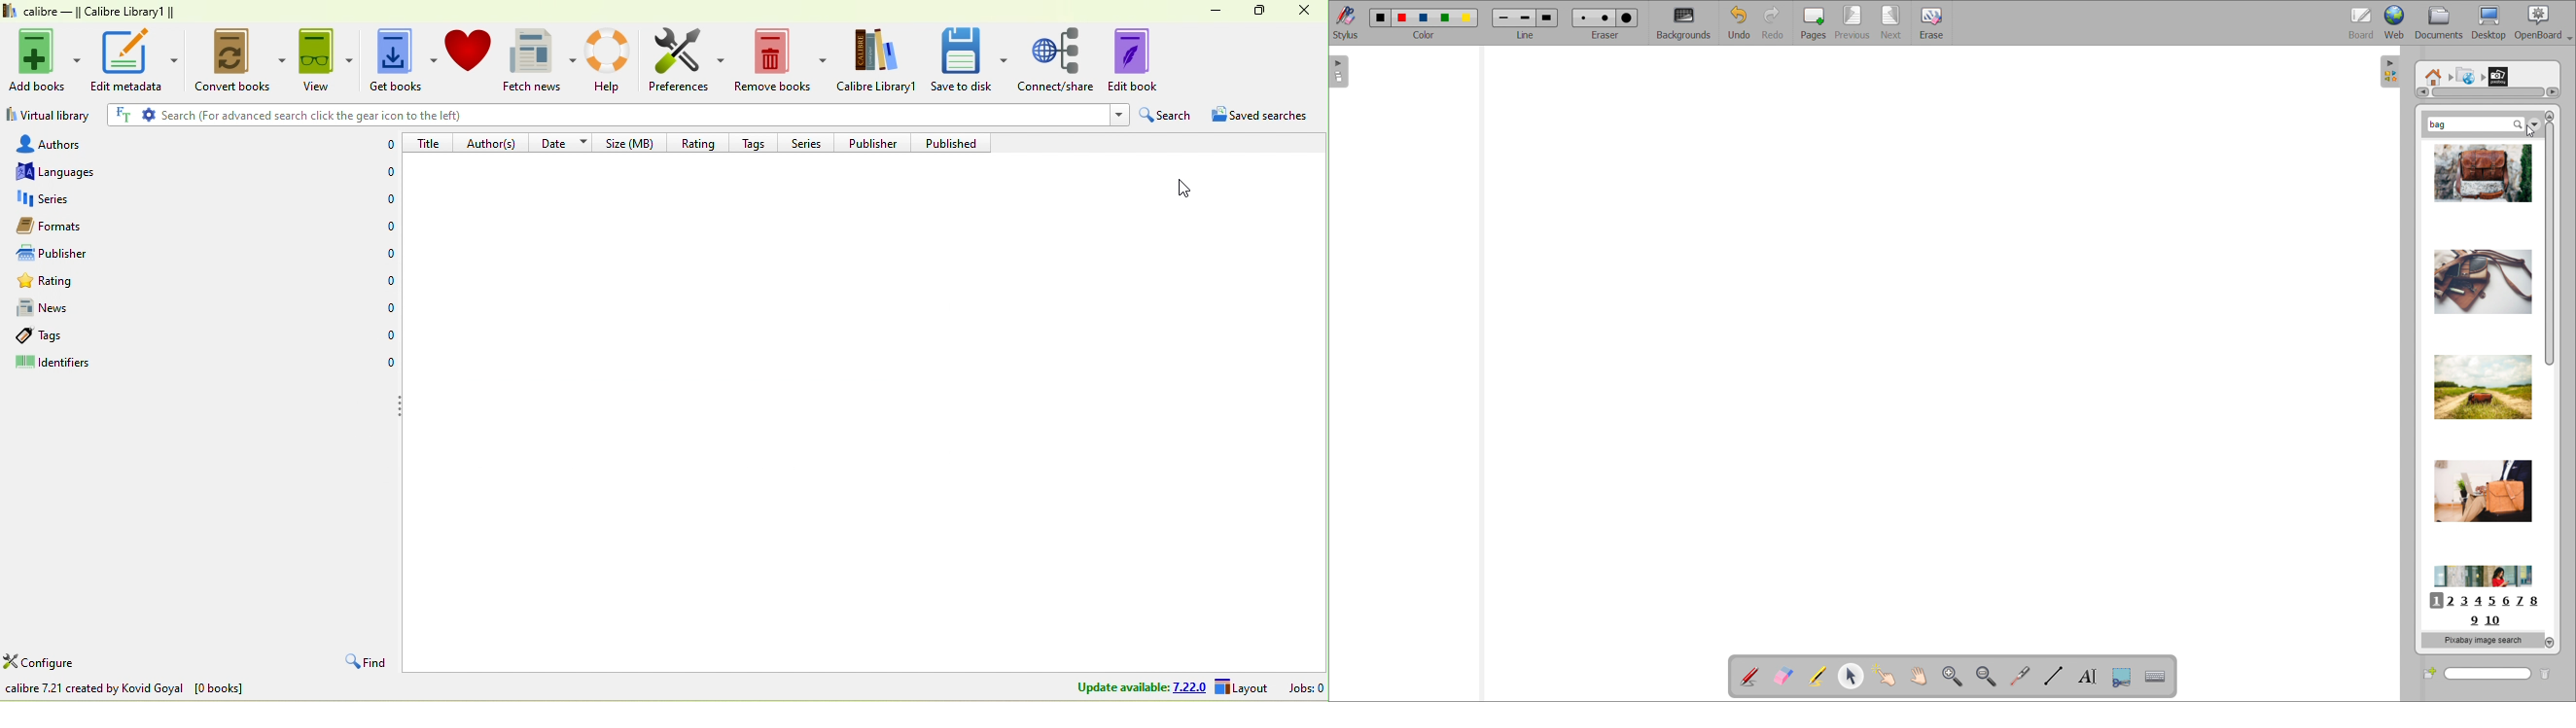  What do you see at coordinates (1739, 23) in the screenshot?
I see `undo` at bounding box center [1739, 23].